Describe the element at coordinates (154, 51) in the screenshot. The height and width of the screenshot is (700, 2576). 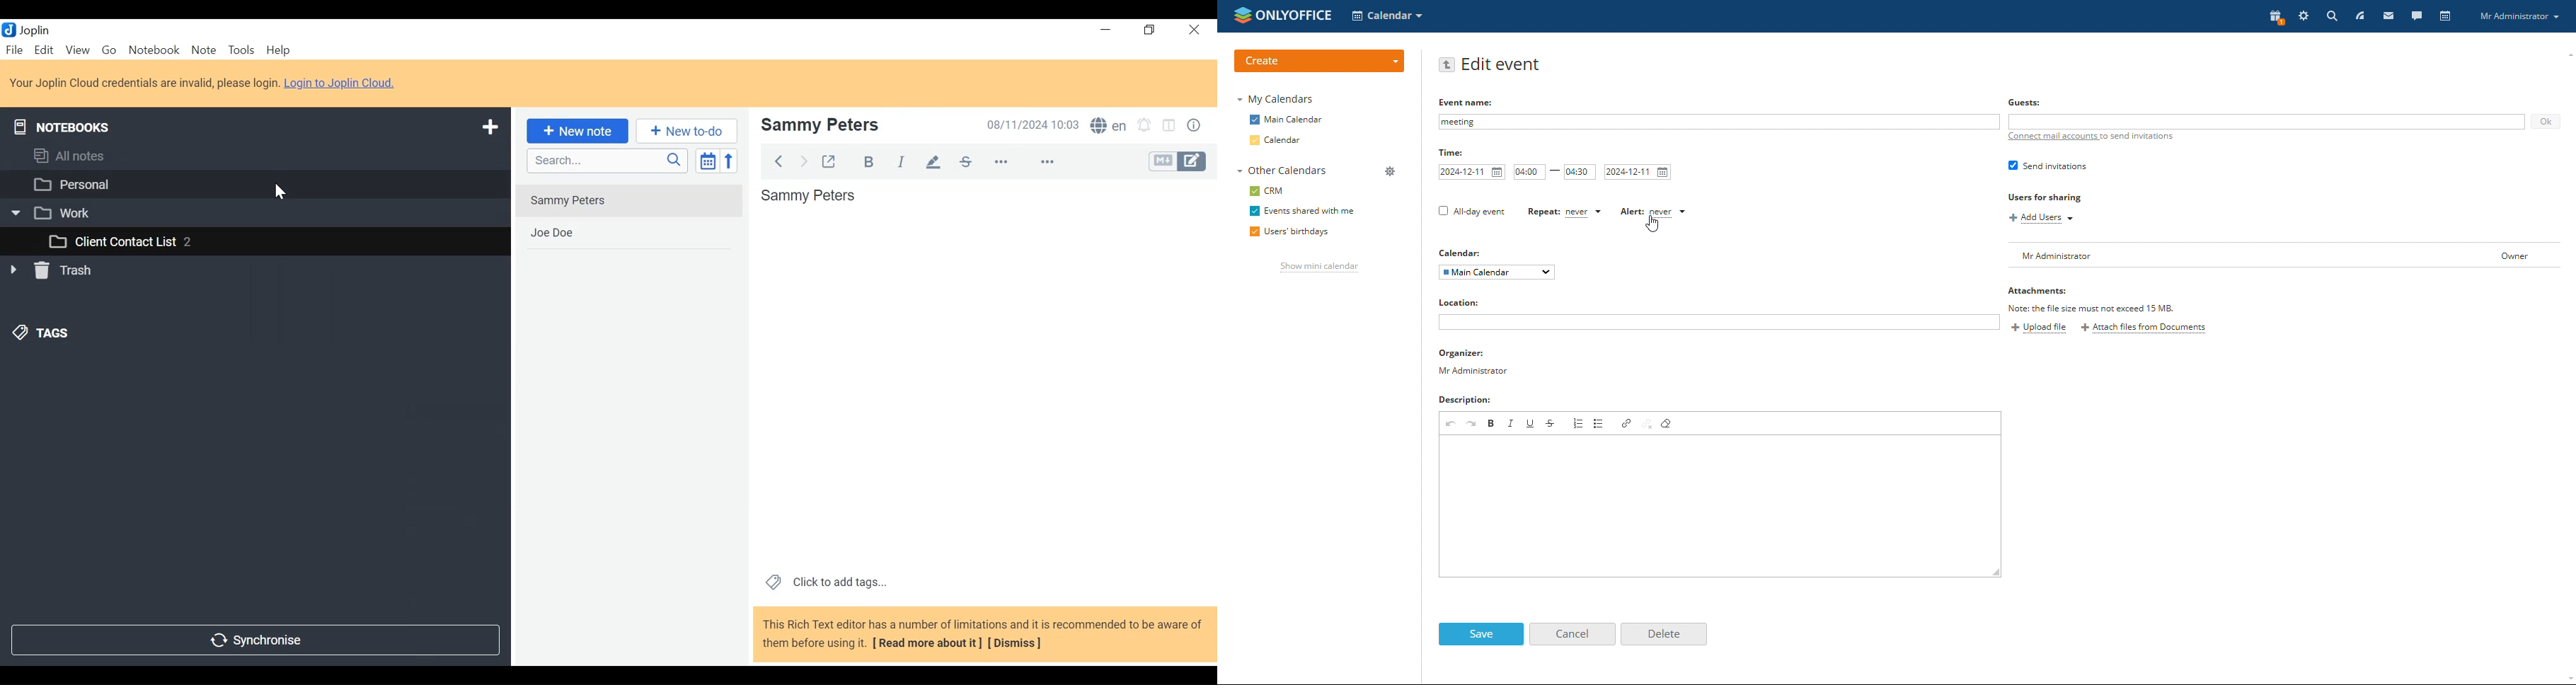
I see `Notebook` at that location.